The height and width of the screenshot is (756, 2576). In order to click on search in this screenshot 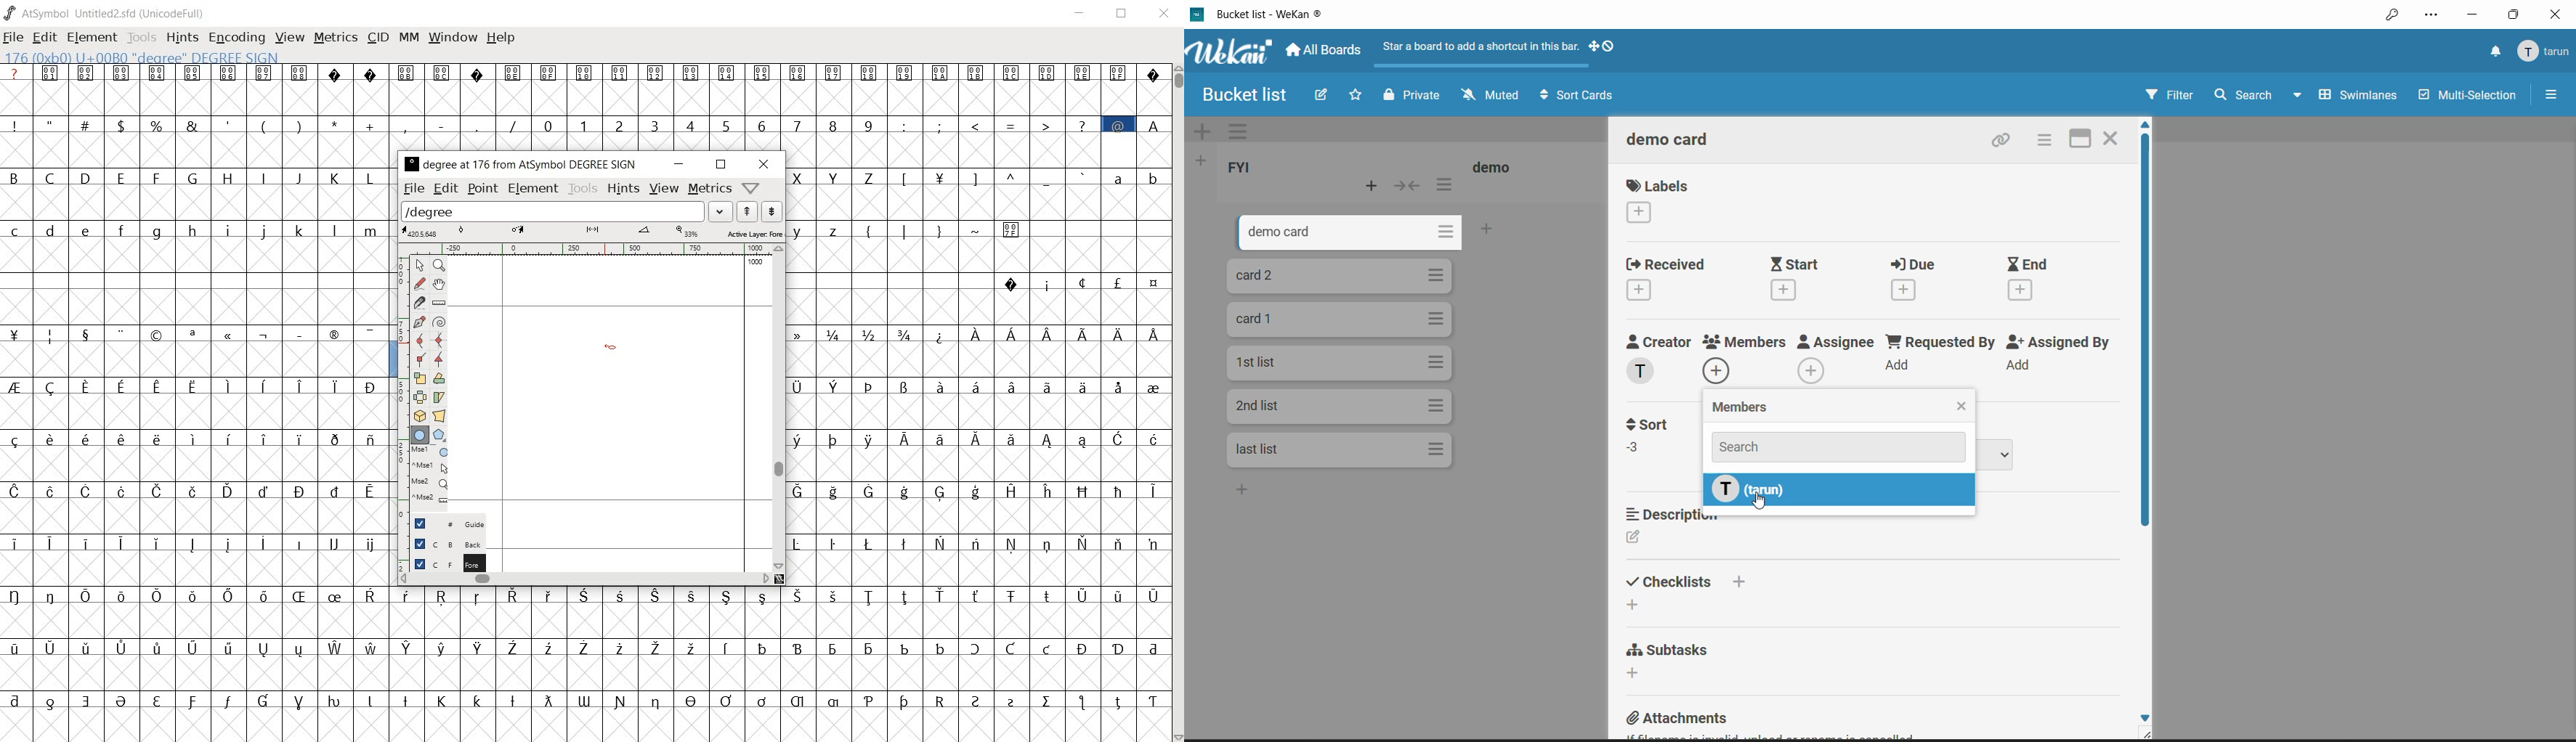, I will do `click(1840, 447)`.